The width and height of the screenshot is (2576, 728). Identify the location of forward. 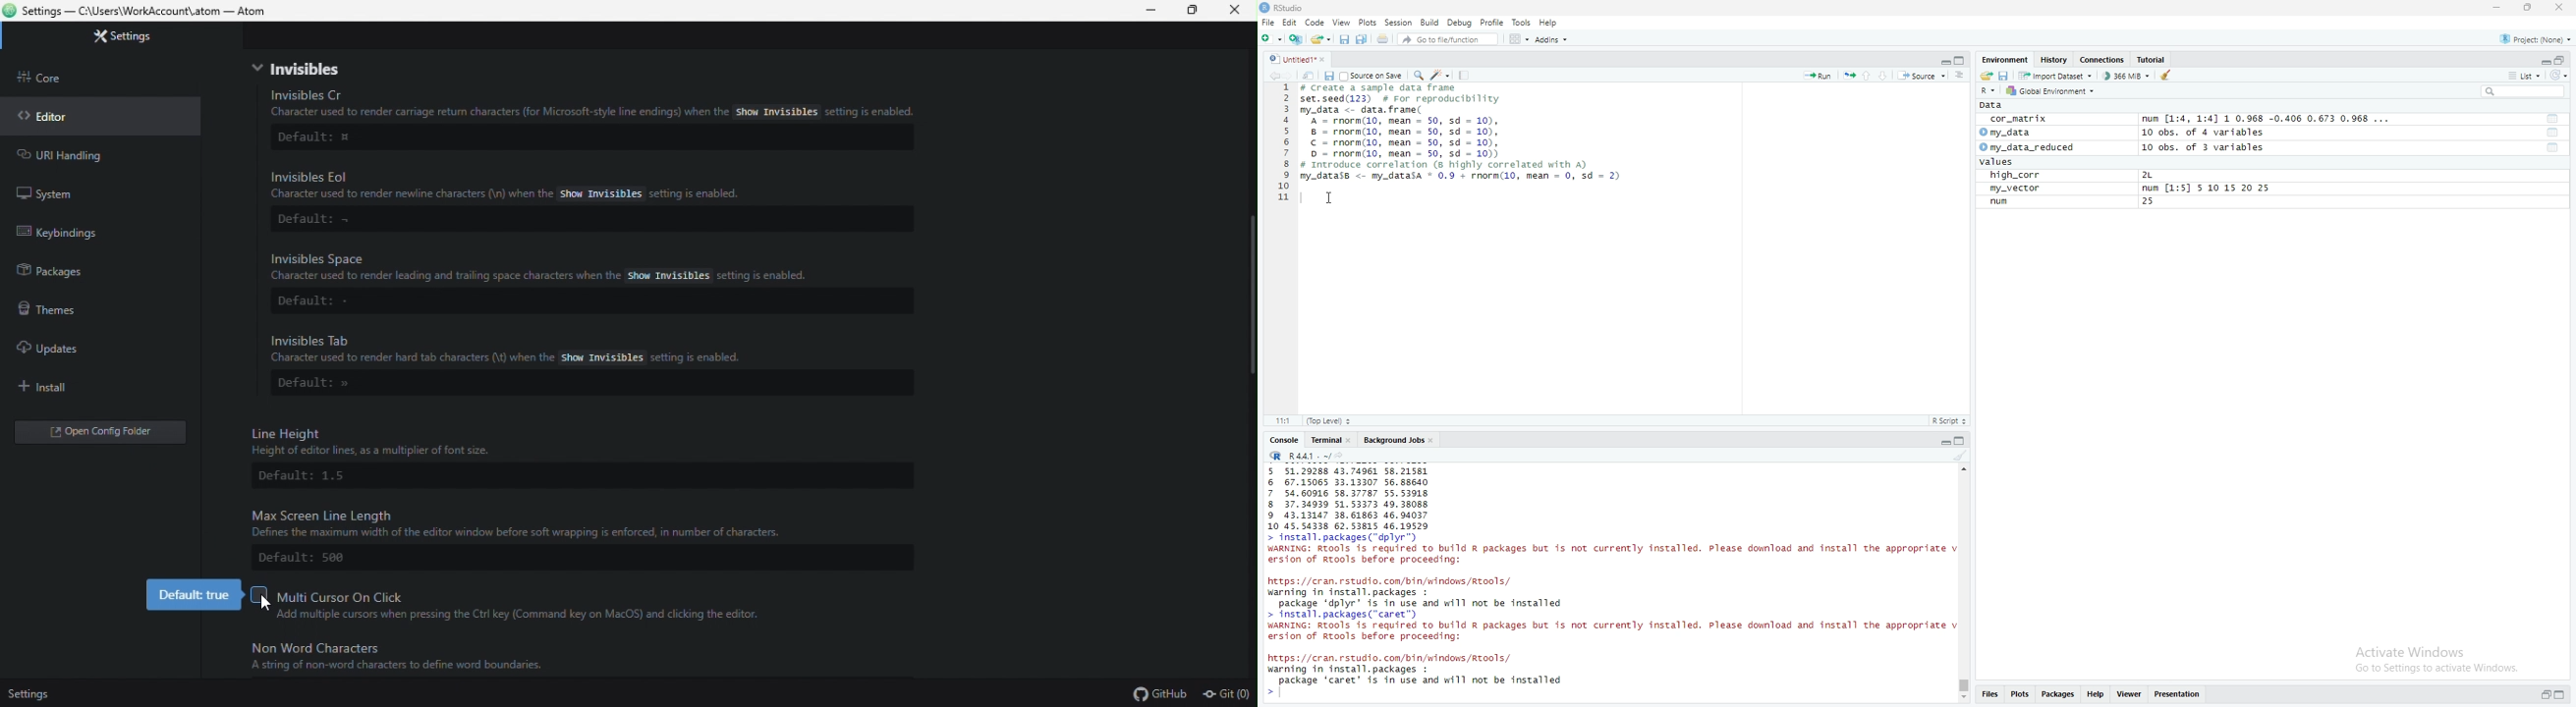
(1292, 76).